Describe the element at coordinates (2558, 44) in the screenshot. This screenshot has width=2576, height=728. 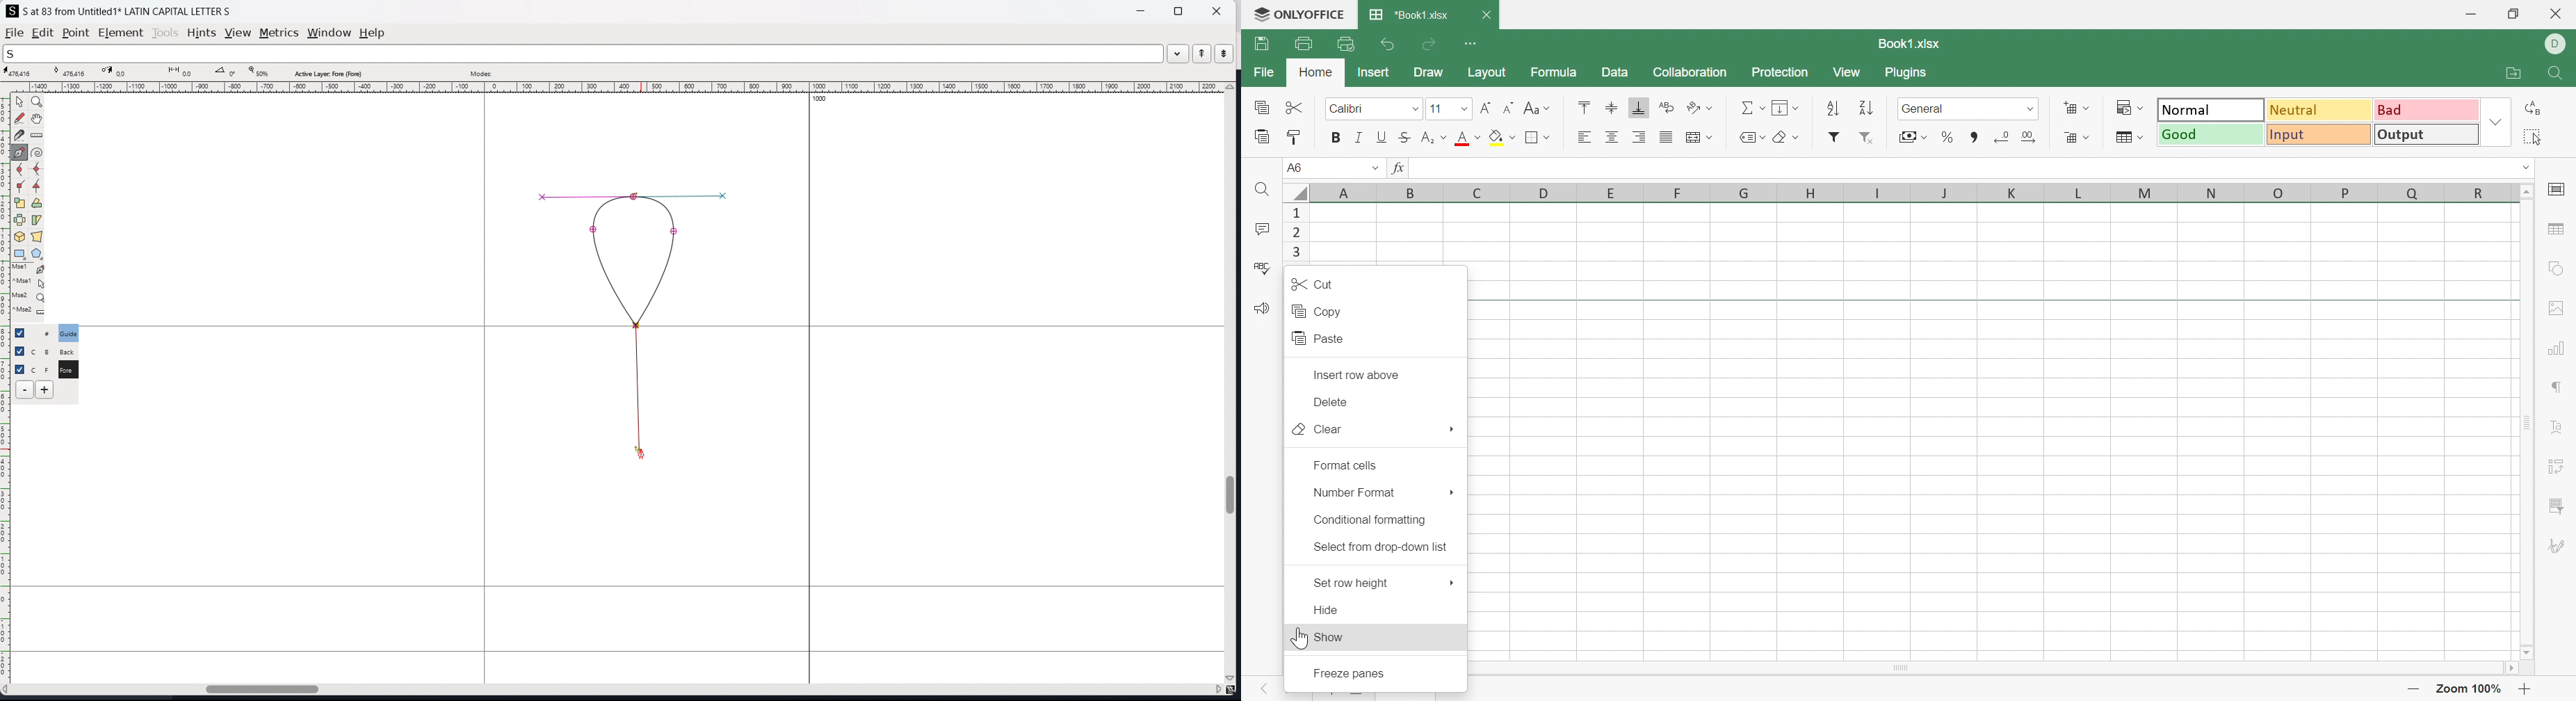
I see `DELL` at that location.